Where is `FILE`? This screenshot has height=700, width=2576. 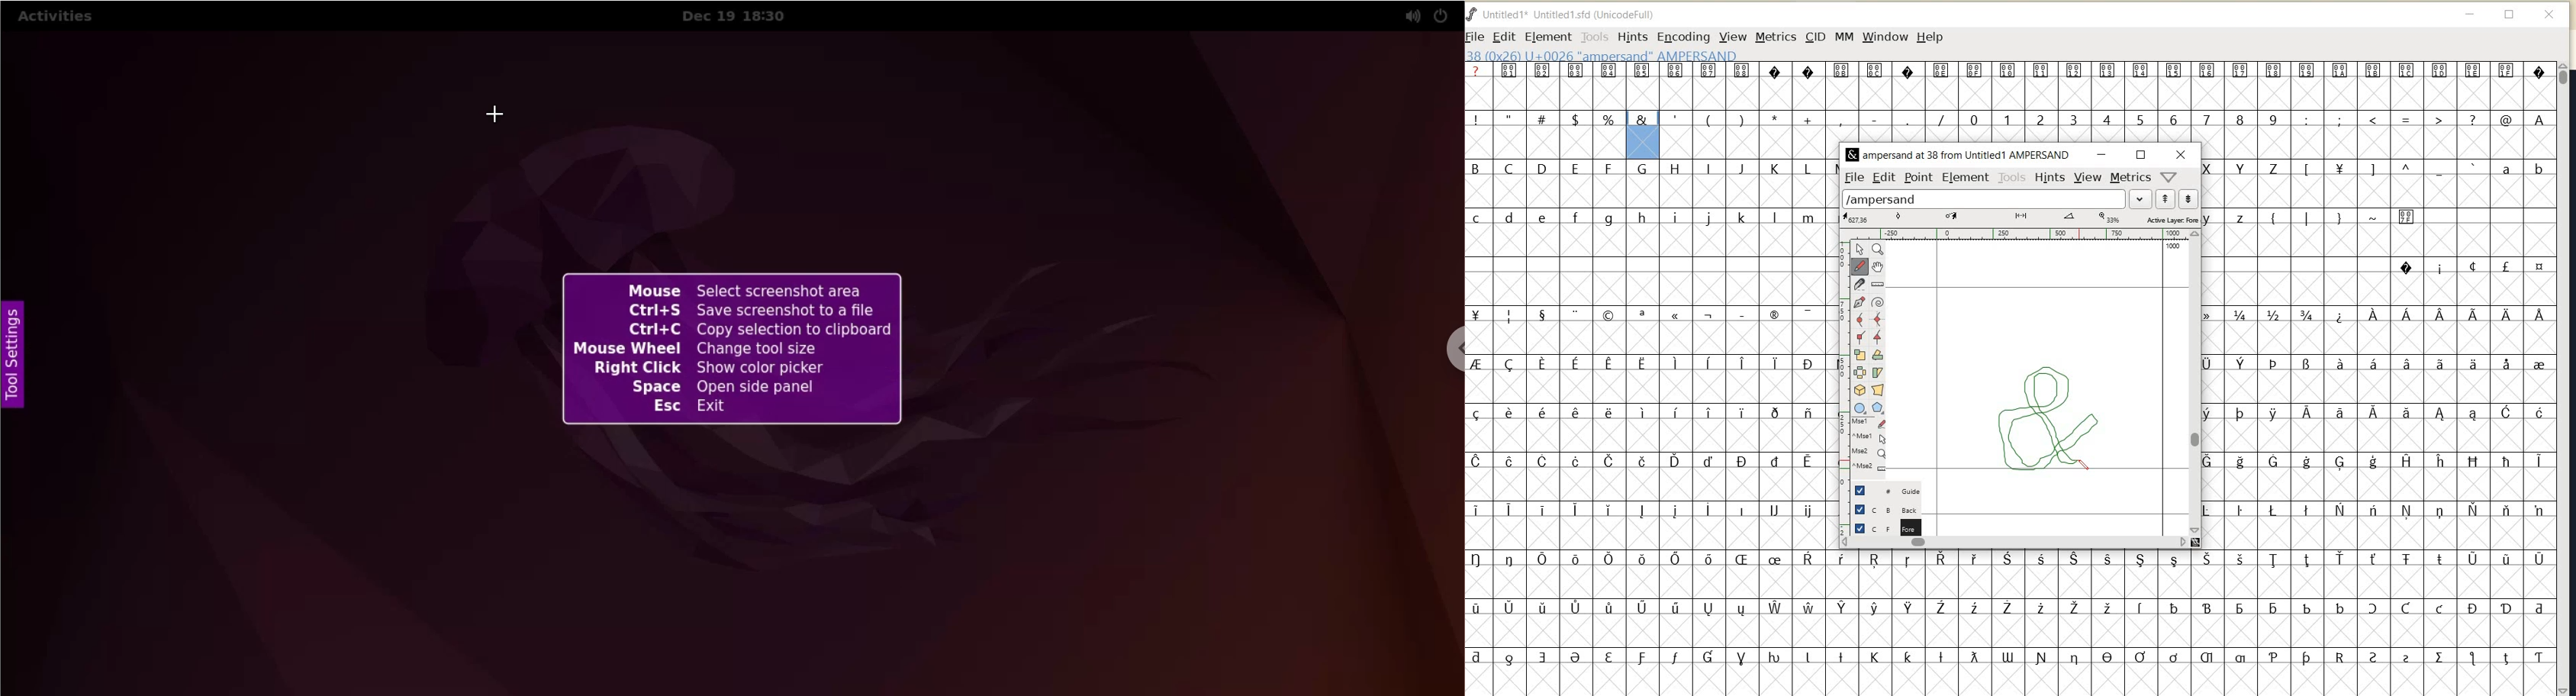
FILE is located at coordinates (1854, 176).